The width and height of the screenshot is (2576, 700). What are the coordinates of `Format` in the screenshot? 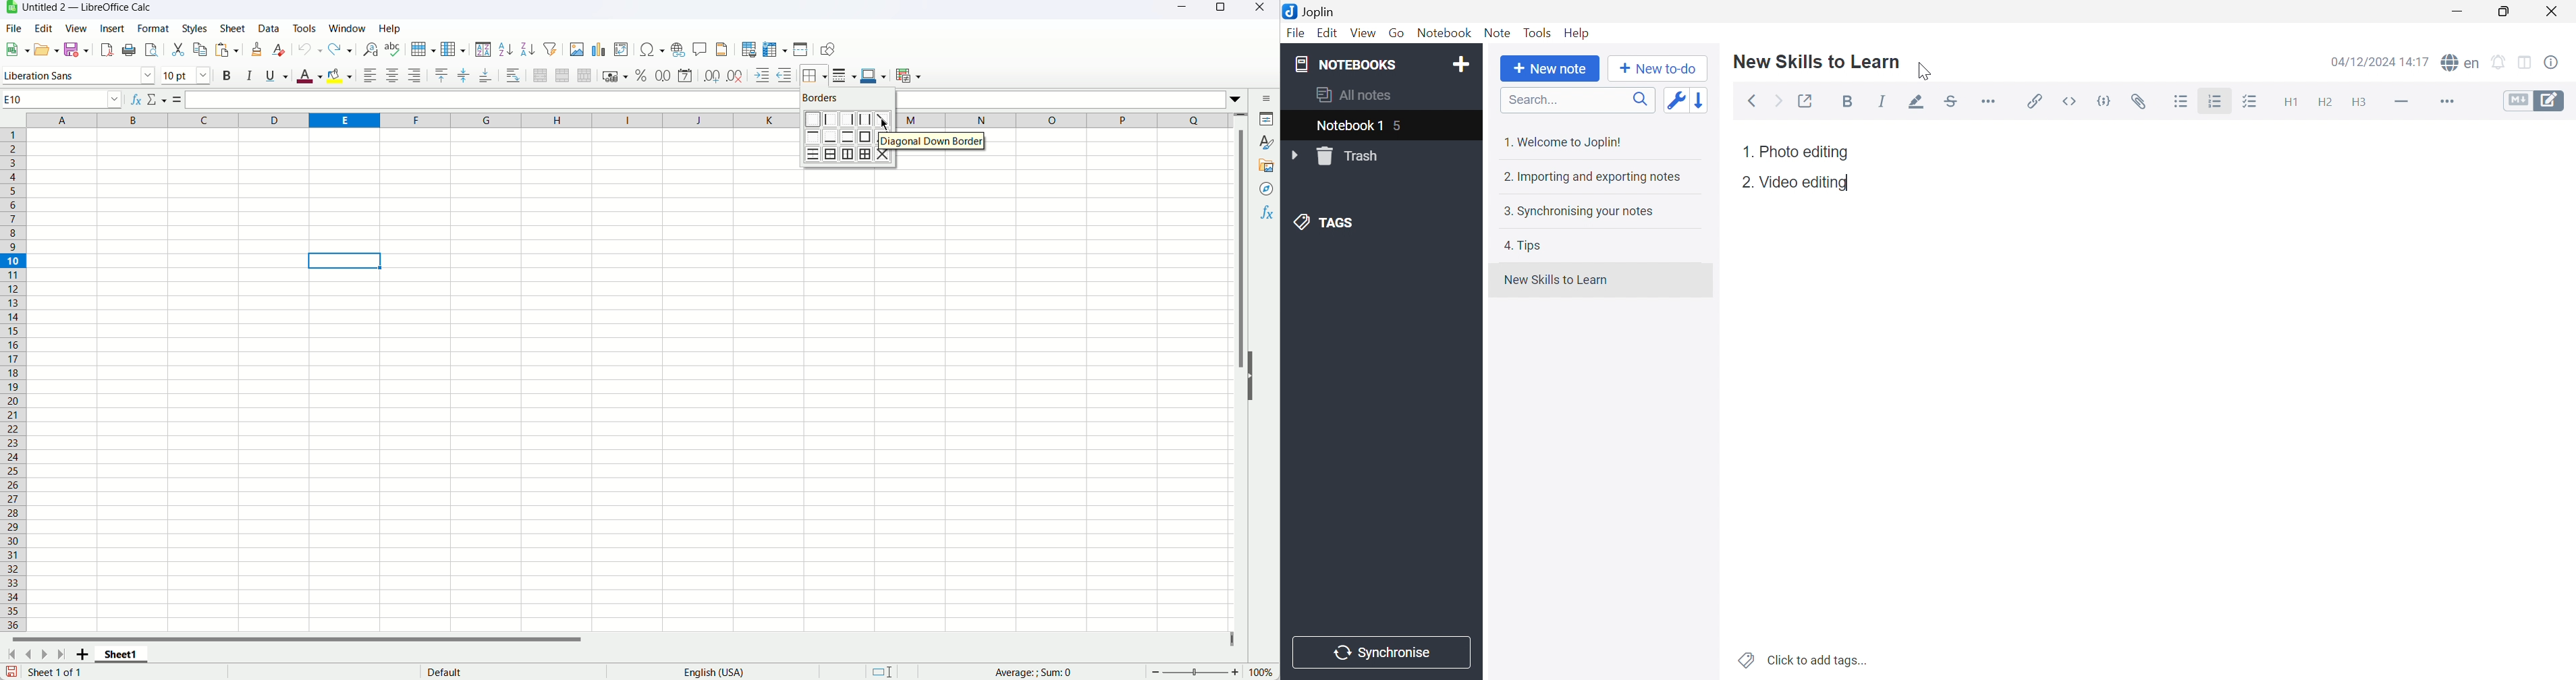 It's located at (153, 28).